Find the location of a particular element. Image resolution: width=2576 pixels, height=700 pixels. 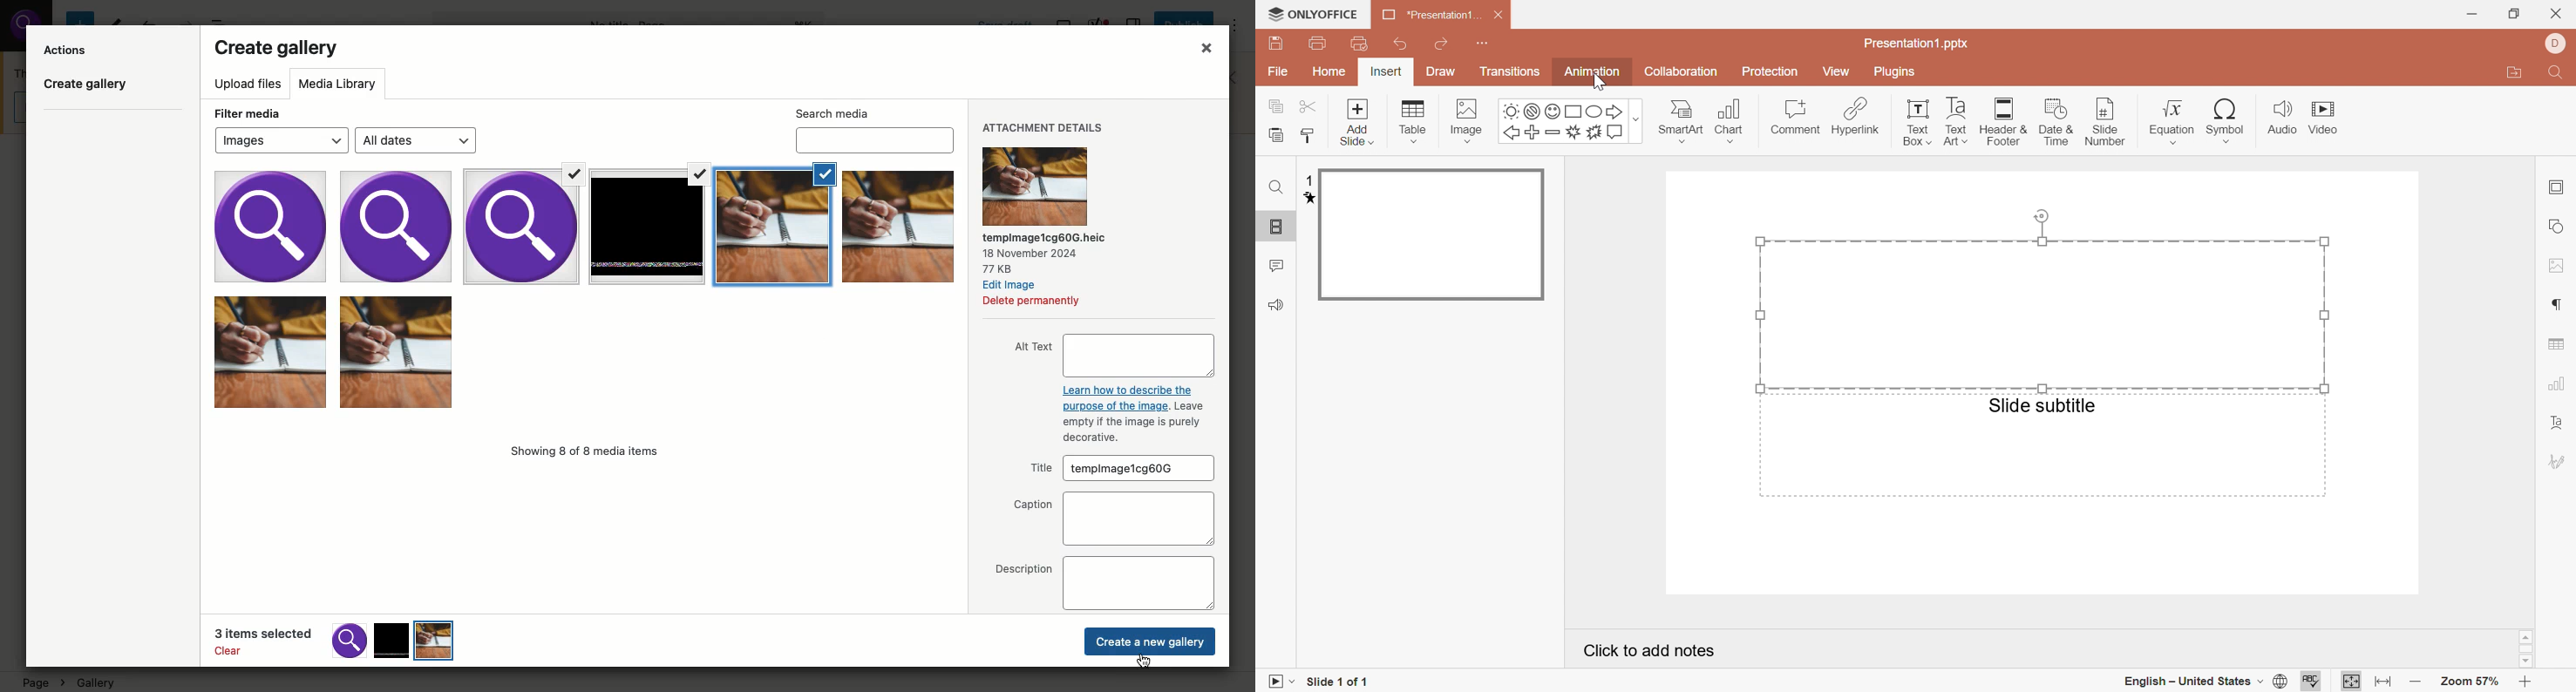

shape settings is located at coordinates (2556, 225).